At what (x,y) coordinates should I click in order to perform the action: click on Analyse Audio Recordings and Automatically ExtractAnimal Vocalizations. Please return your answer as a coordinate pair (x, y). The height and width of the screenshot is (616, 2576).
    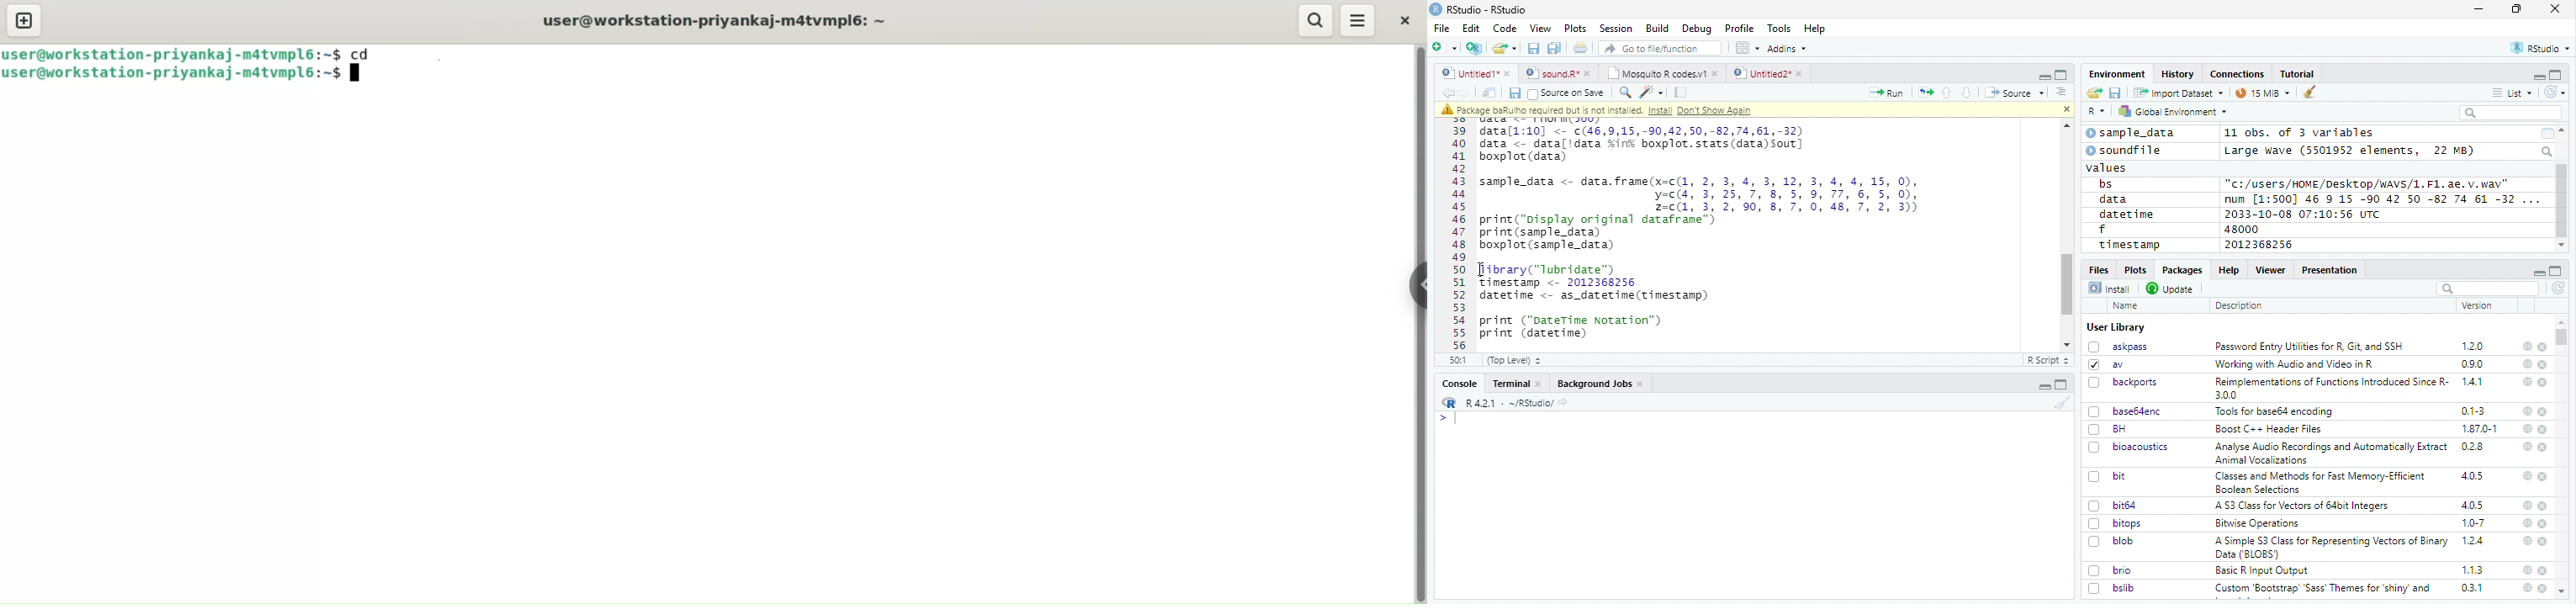
    Looking at the image, I should click on (2328, 453).